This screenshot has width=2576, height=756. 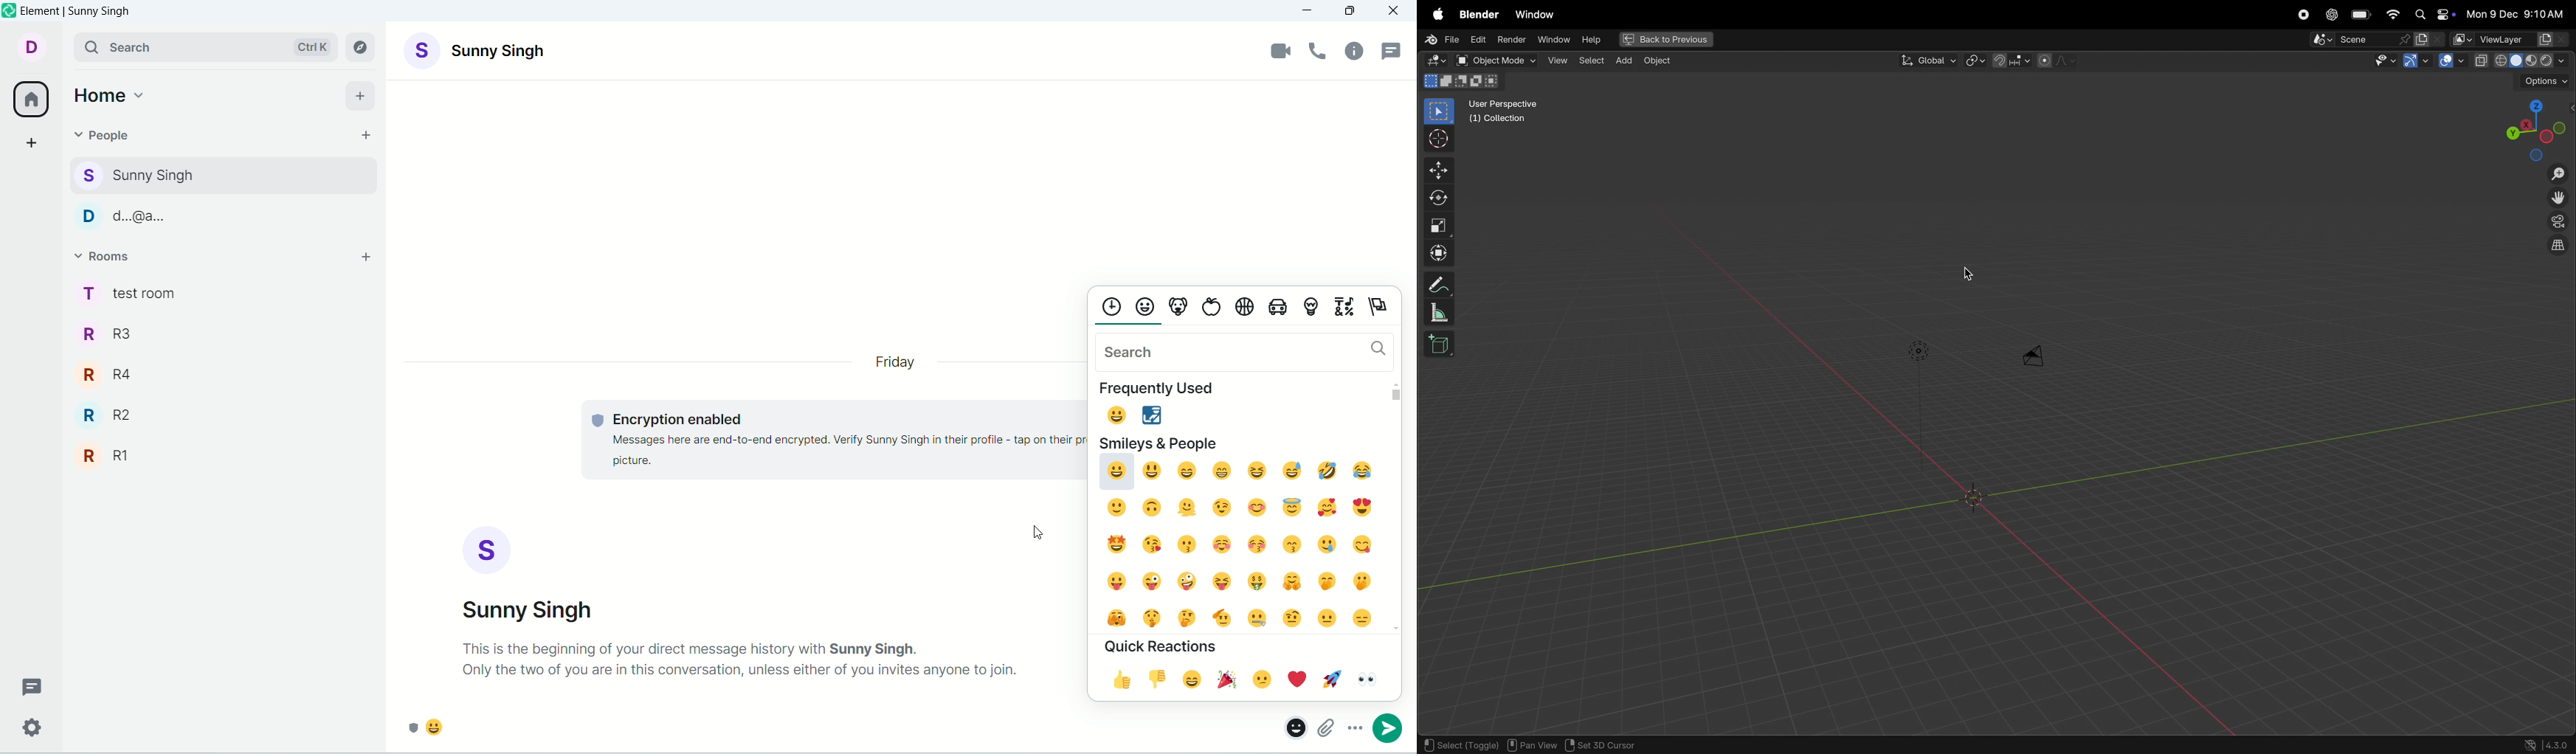 What do you see at coordinates (2040, 354) in the screenshot?
I see `camera` at bounding box center [2040, 354].